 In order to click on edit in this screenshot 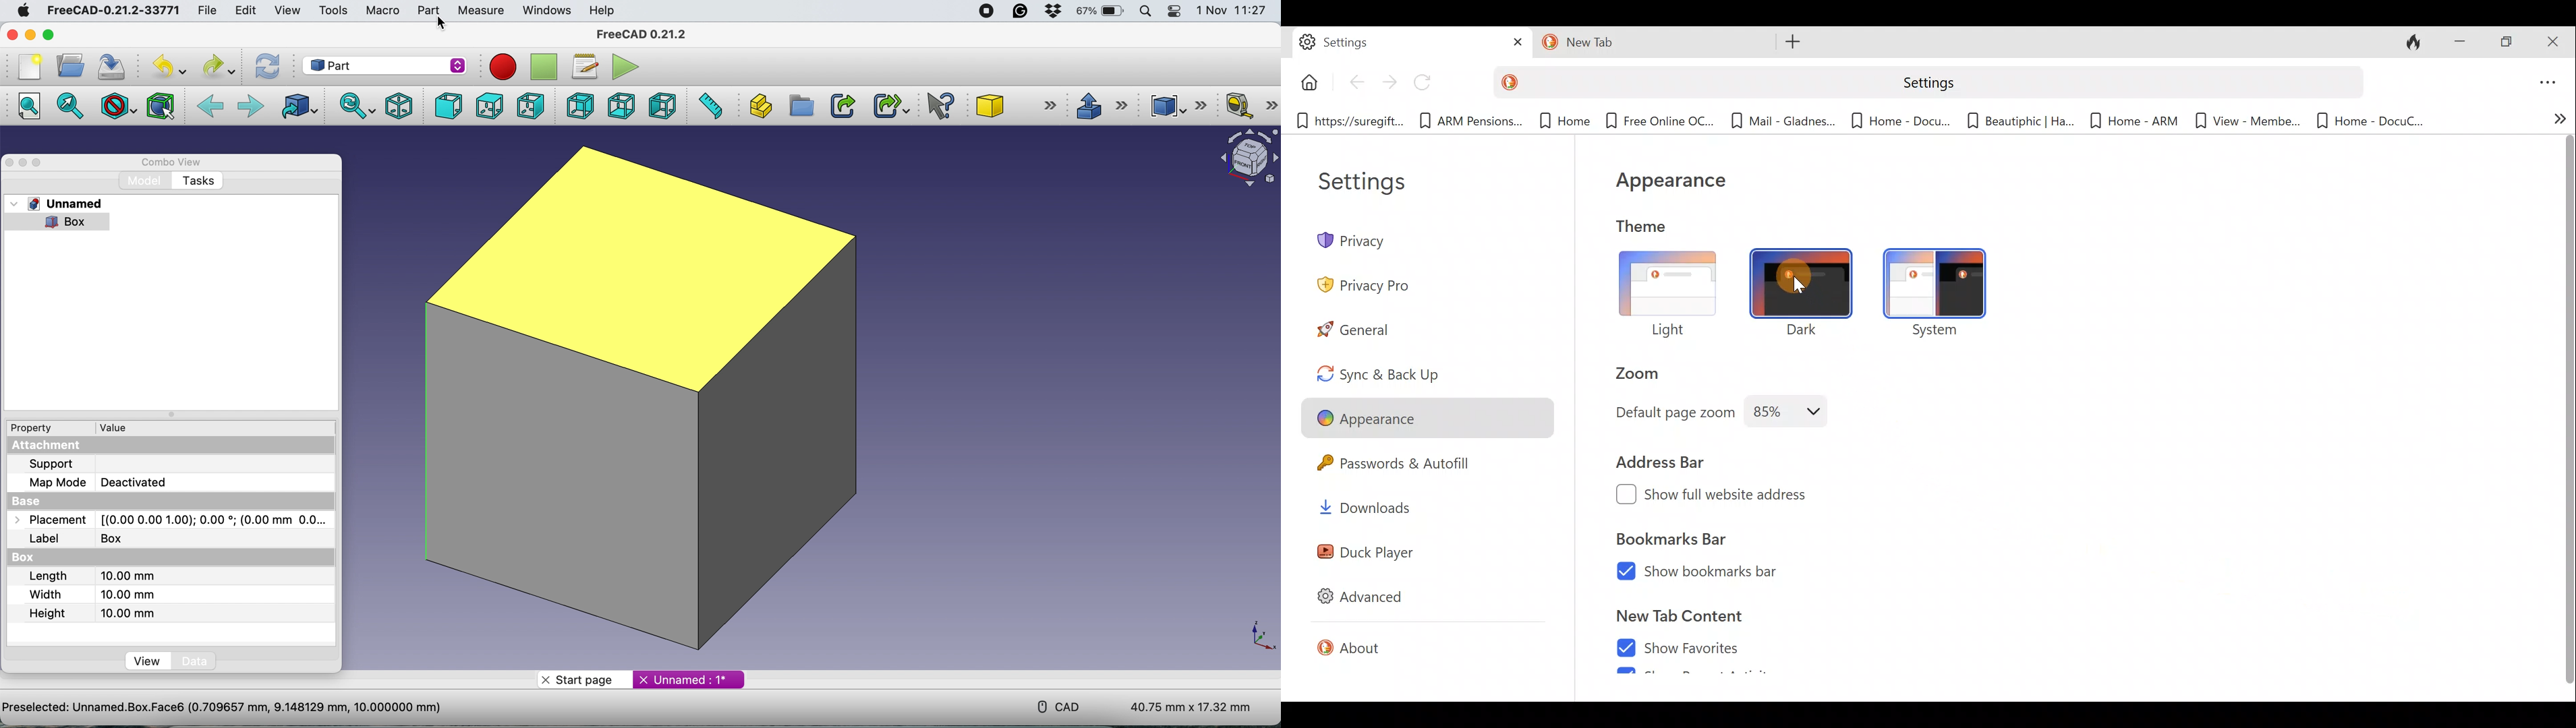, I will do `click(248, 12)`.